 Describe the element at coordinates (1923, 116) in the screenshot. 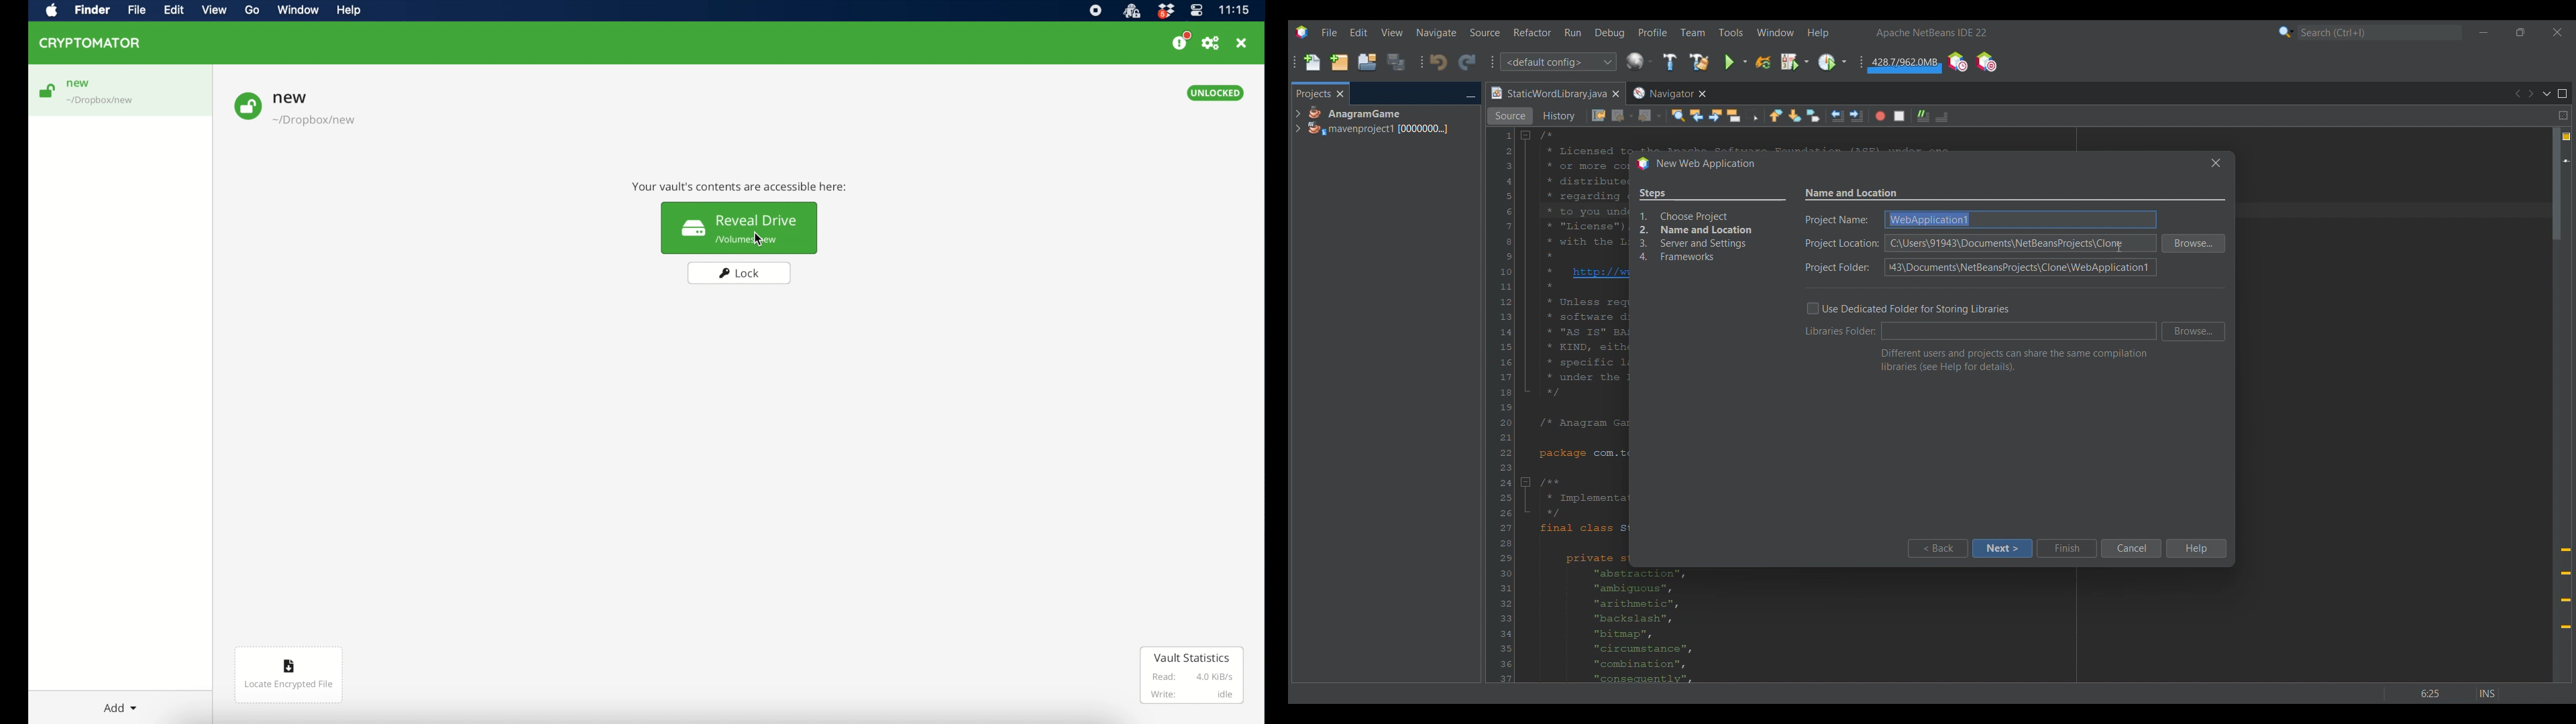

I see `Uncomment` at that location.